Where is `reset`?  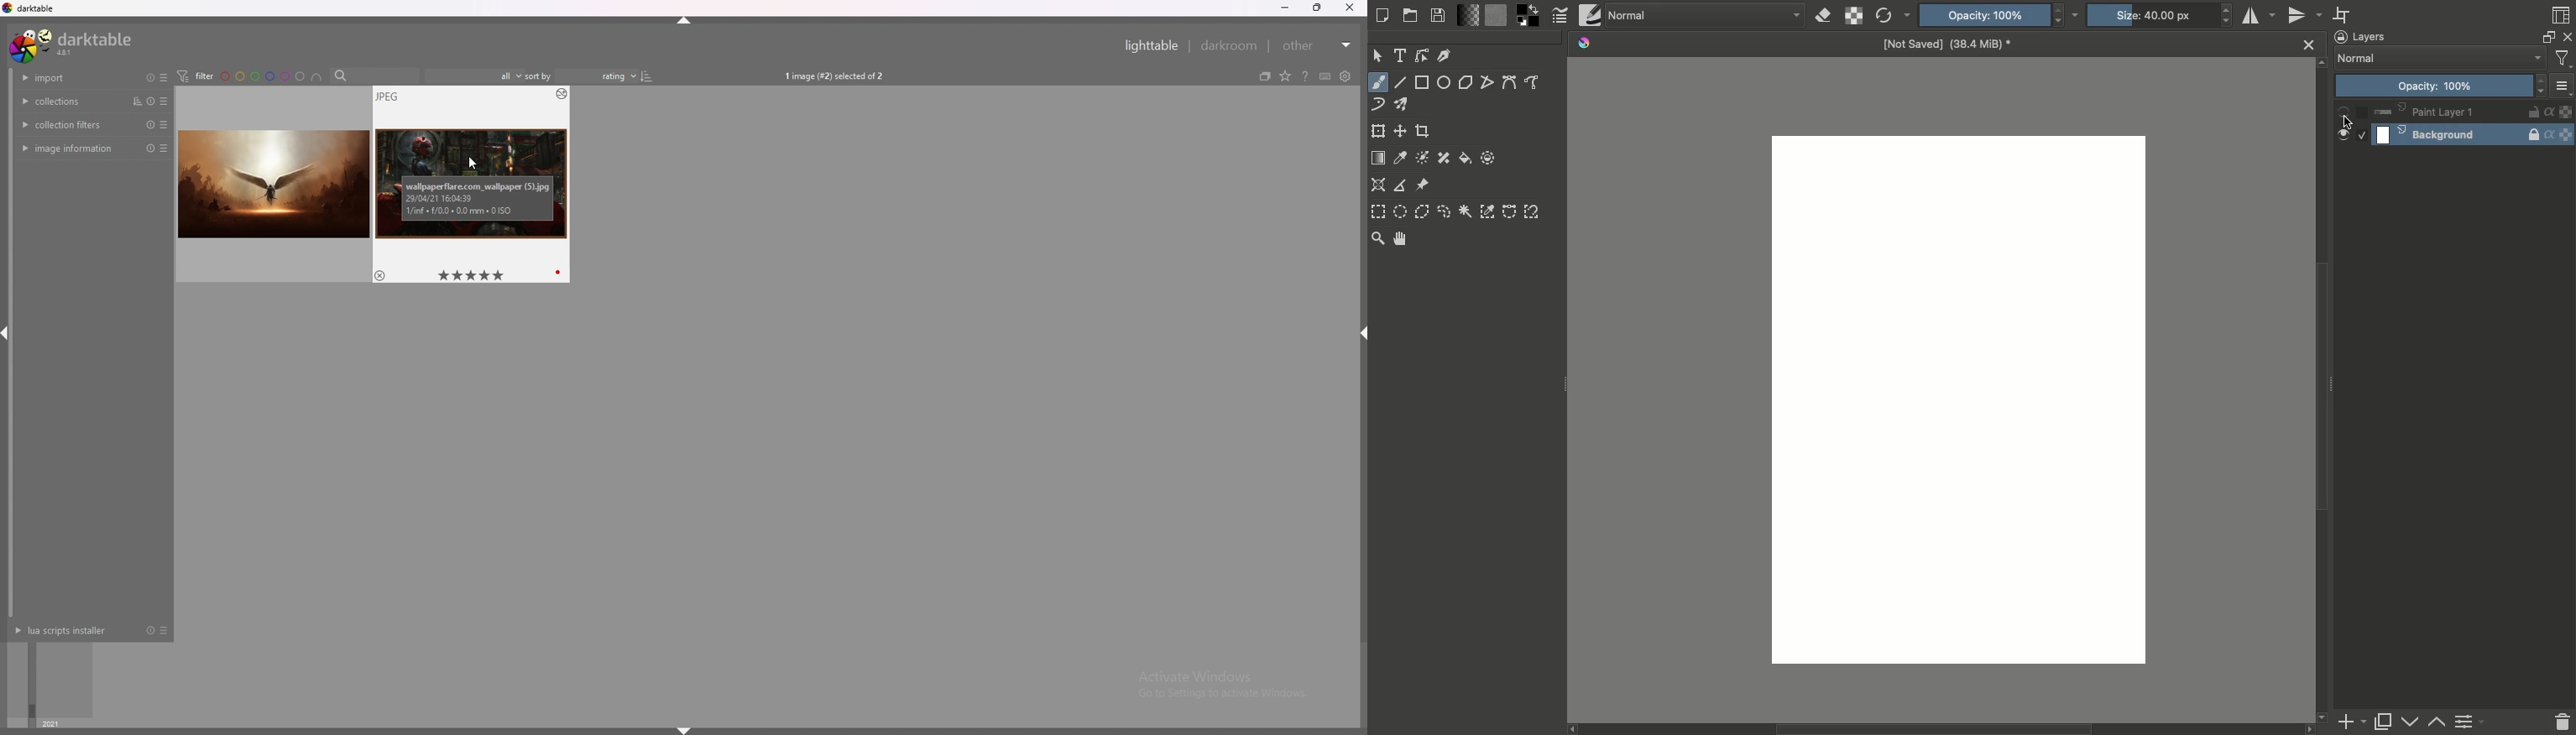 reset is located at coordinates (150, 630).